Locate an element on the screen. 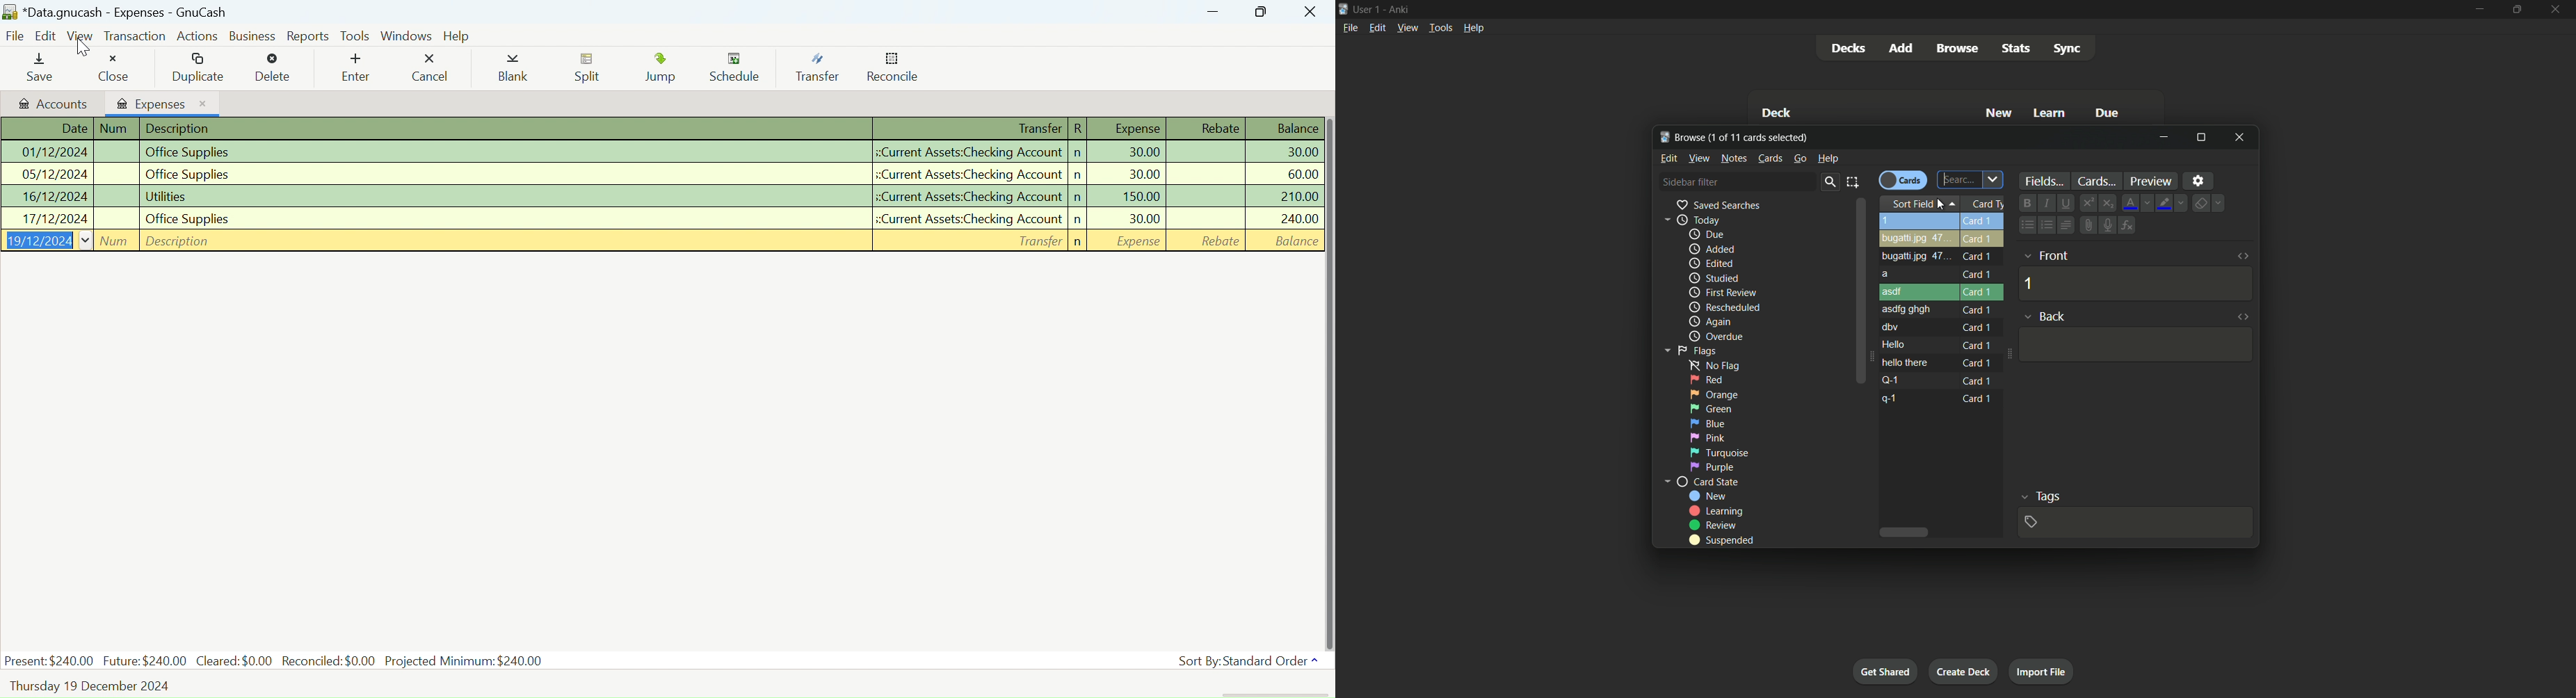  Help is located at coordinates (459, 36).